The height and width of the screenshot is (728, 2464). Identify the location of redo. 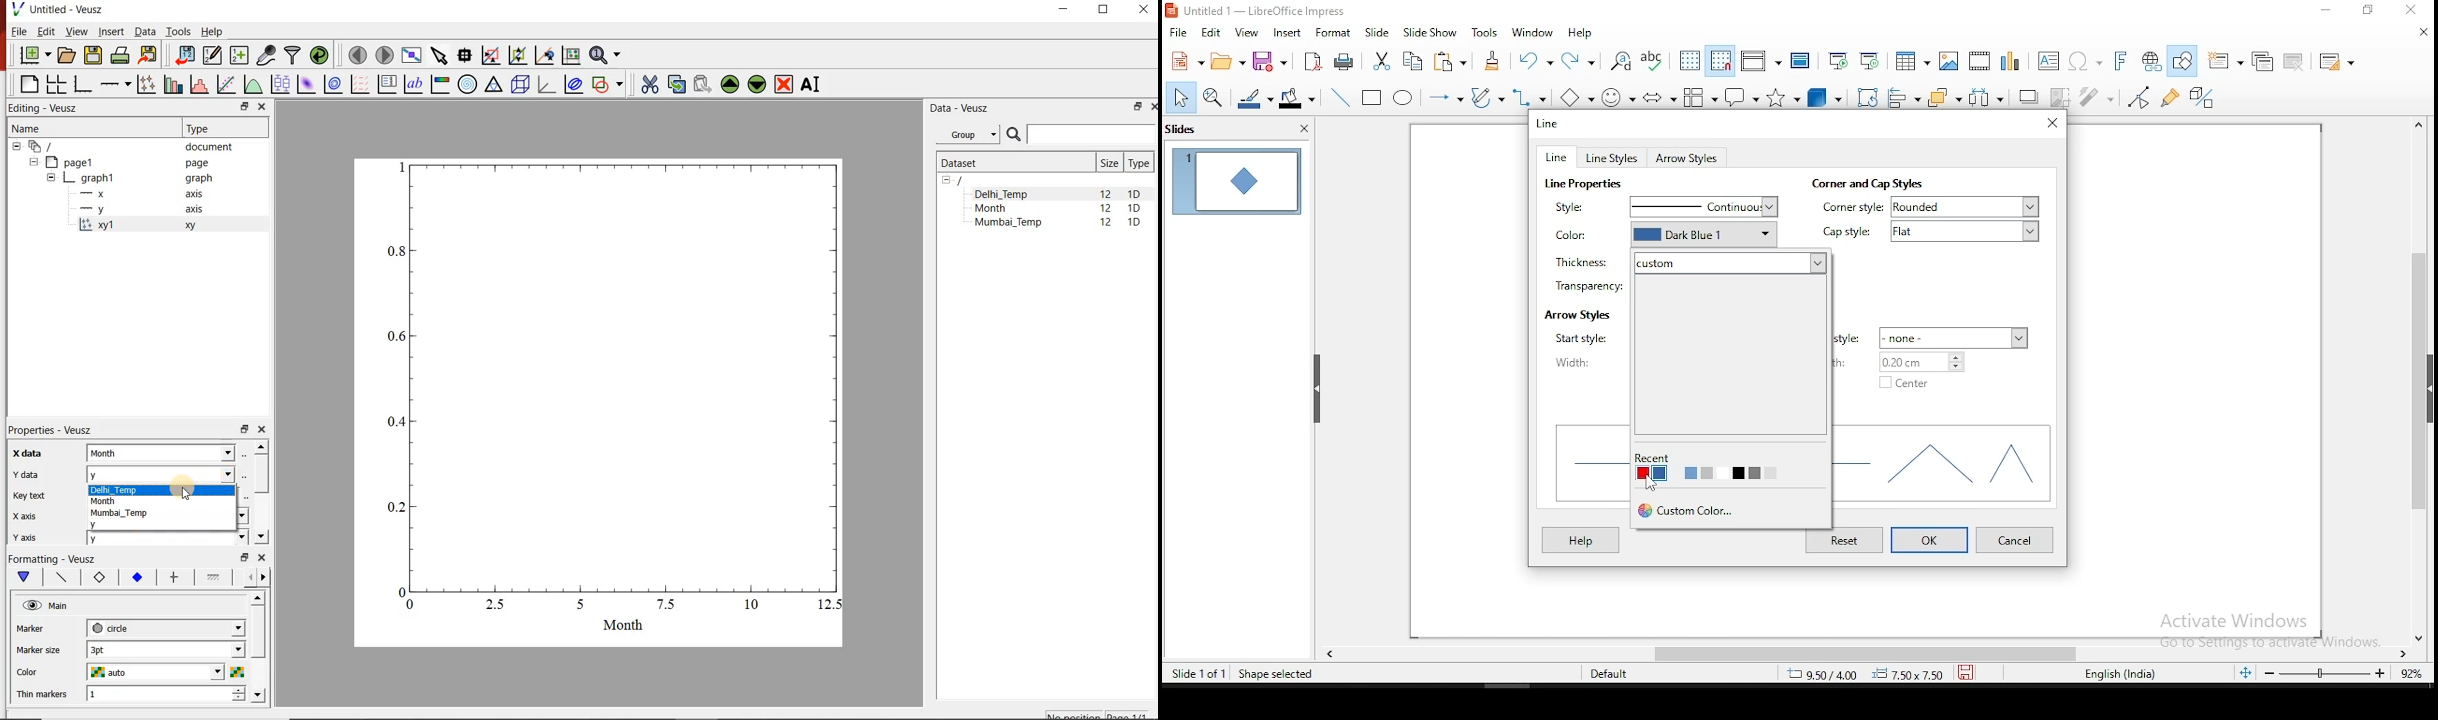
(1581, 59).